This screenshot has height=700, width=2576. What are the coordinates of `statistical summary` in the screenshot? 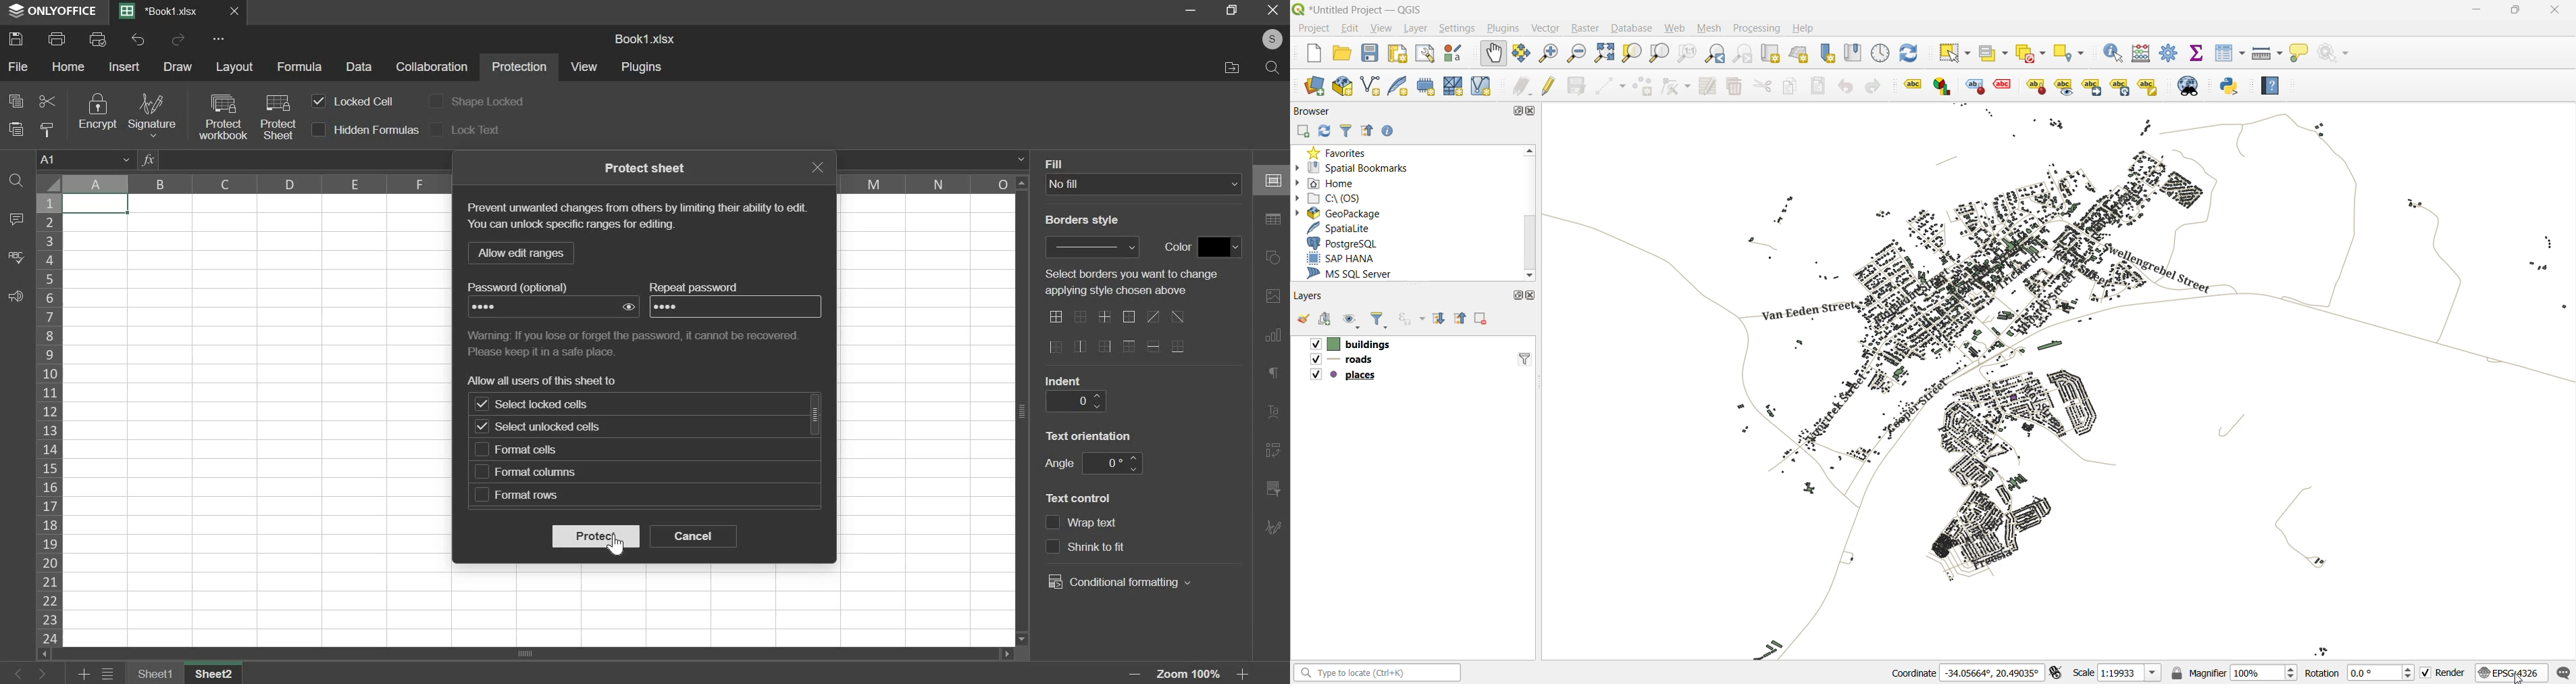 It's located at (2196, 54).